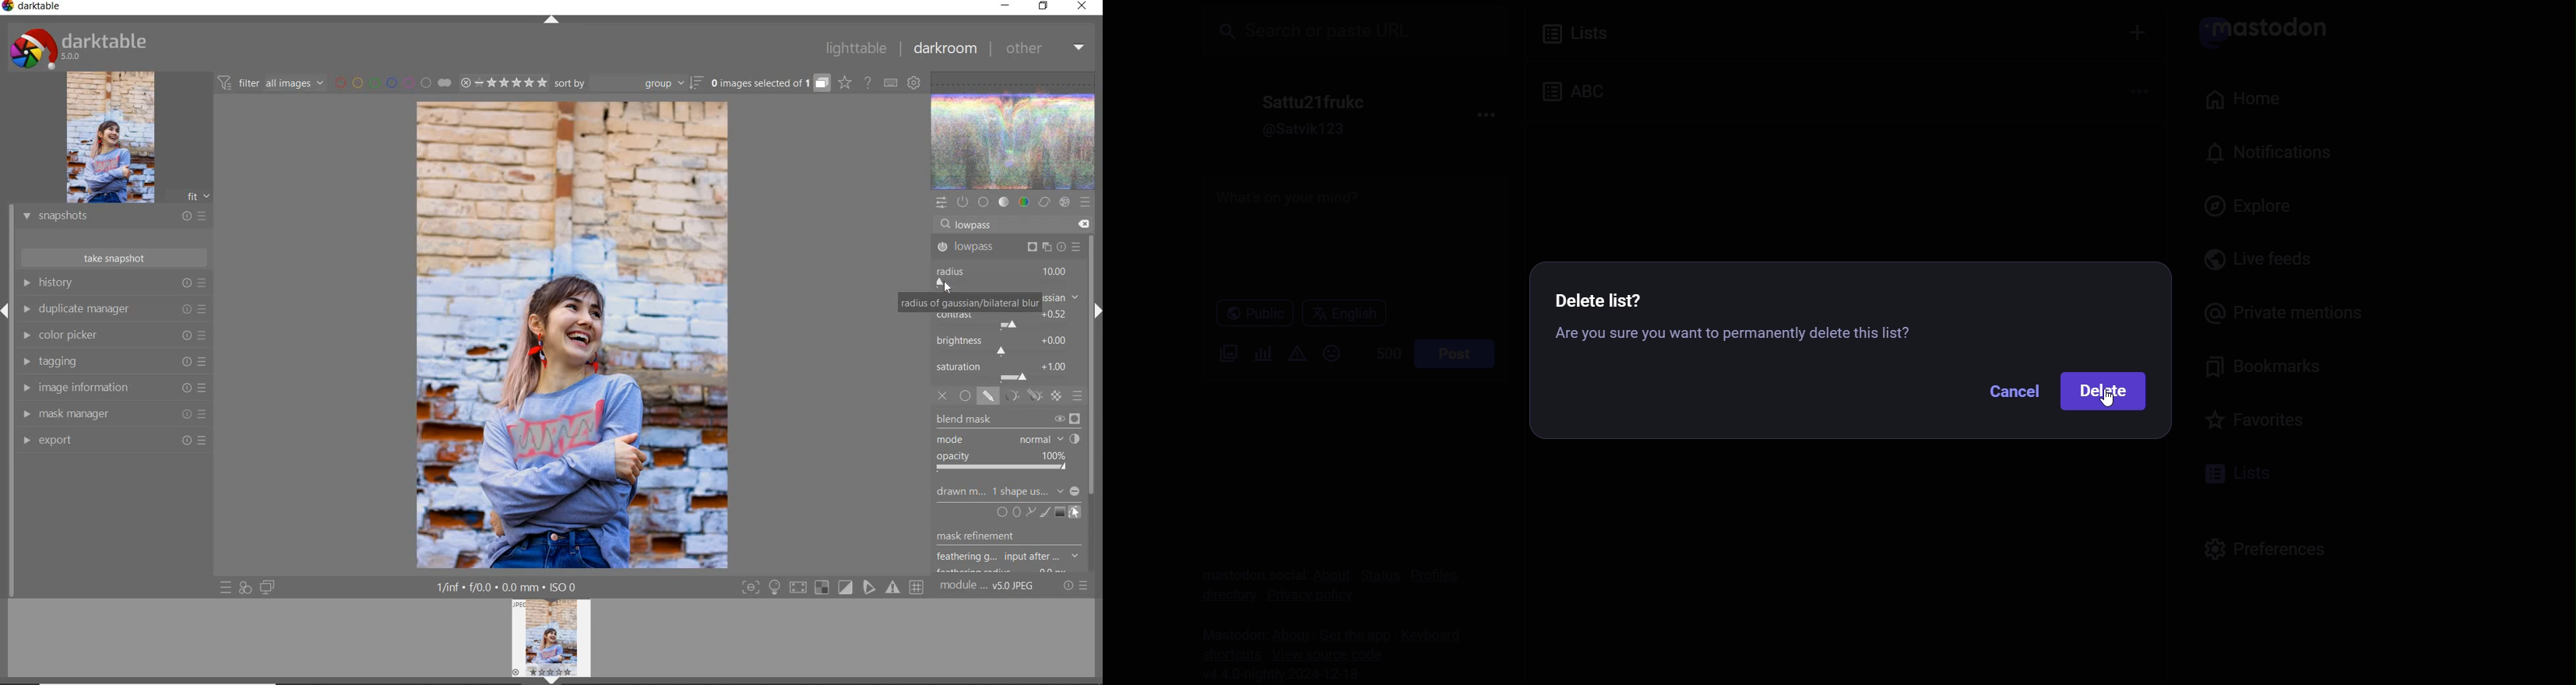  Describe the element at coordinates (1075, 513) in the screenshot. I see `show & edit mask elements` at that location.